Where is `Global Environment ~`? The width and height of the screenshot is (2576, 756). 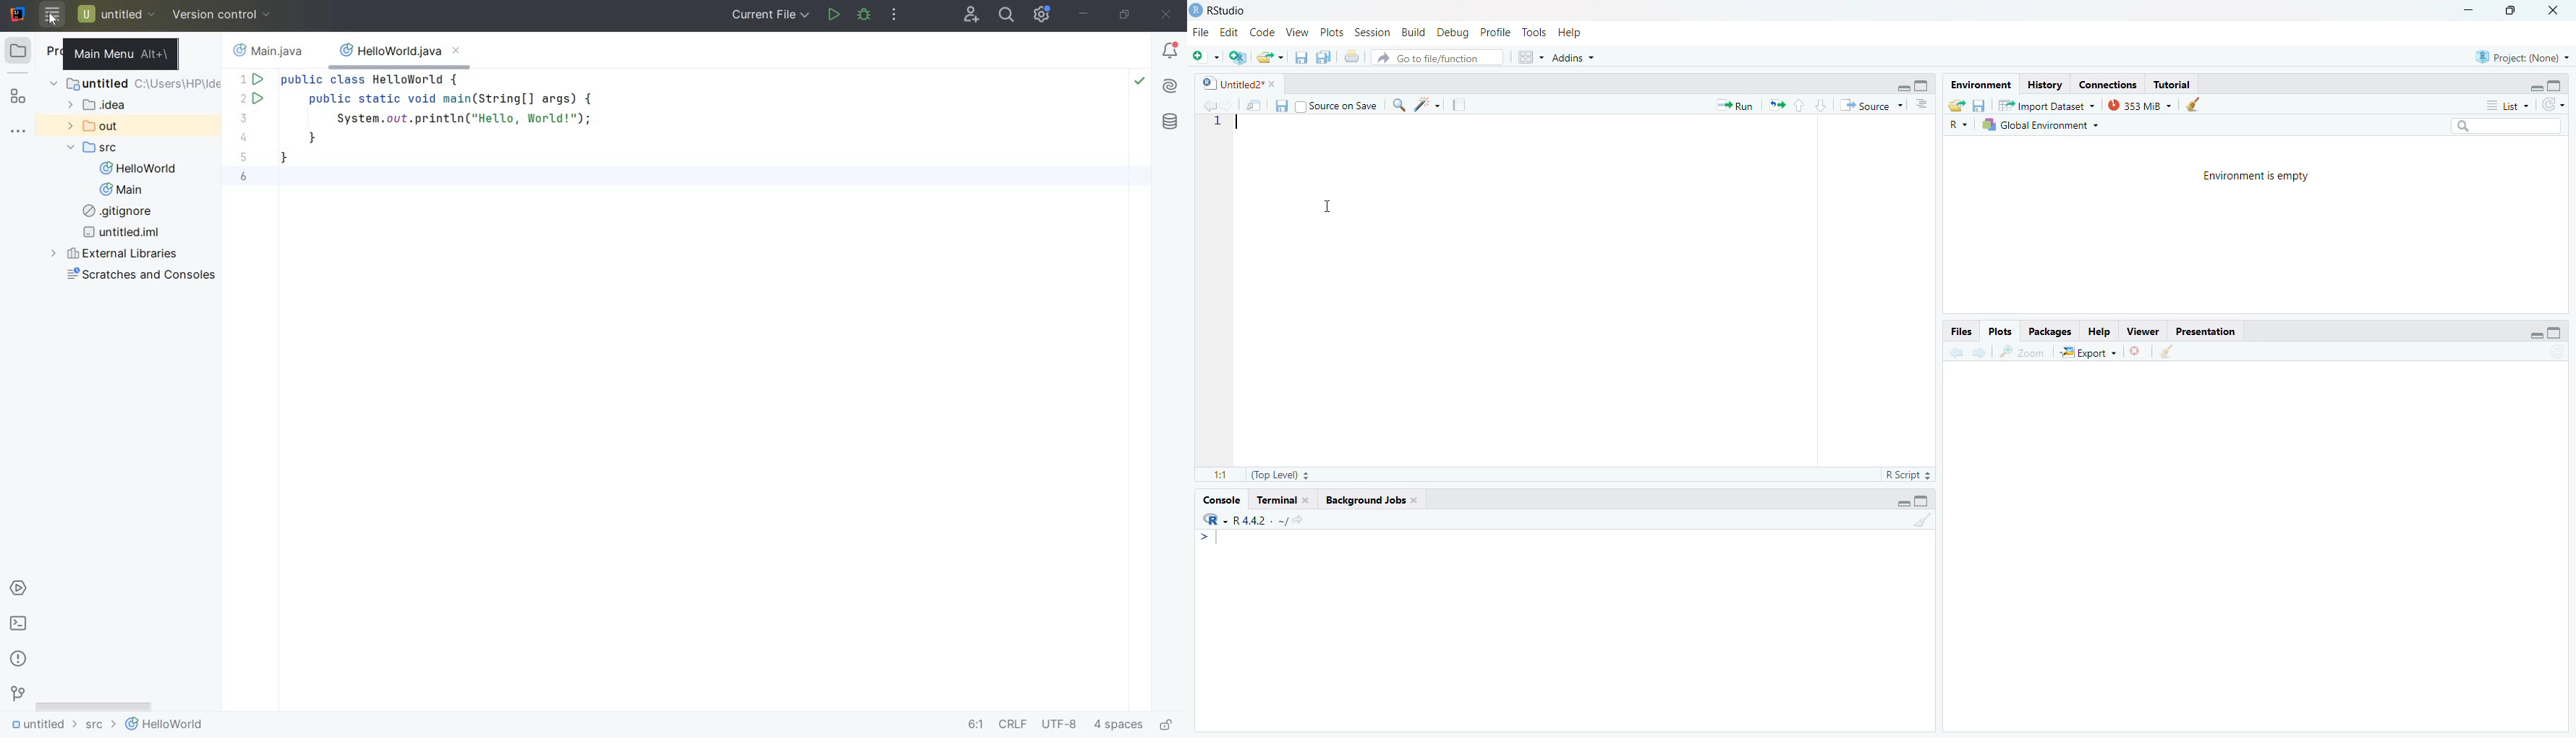
Global Environment ~ is located at coordinates (2045, 127).